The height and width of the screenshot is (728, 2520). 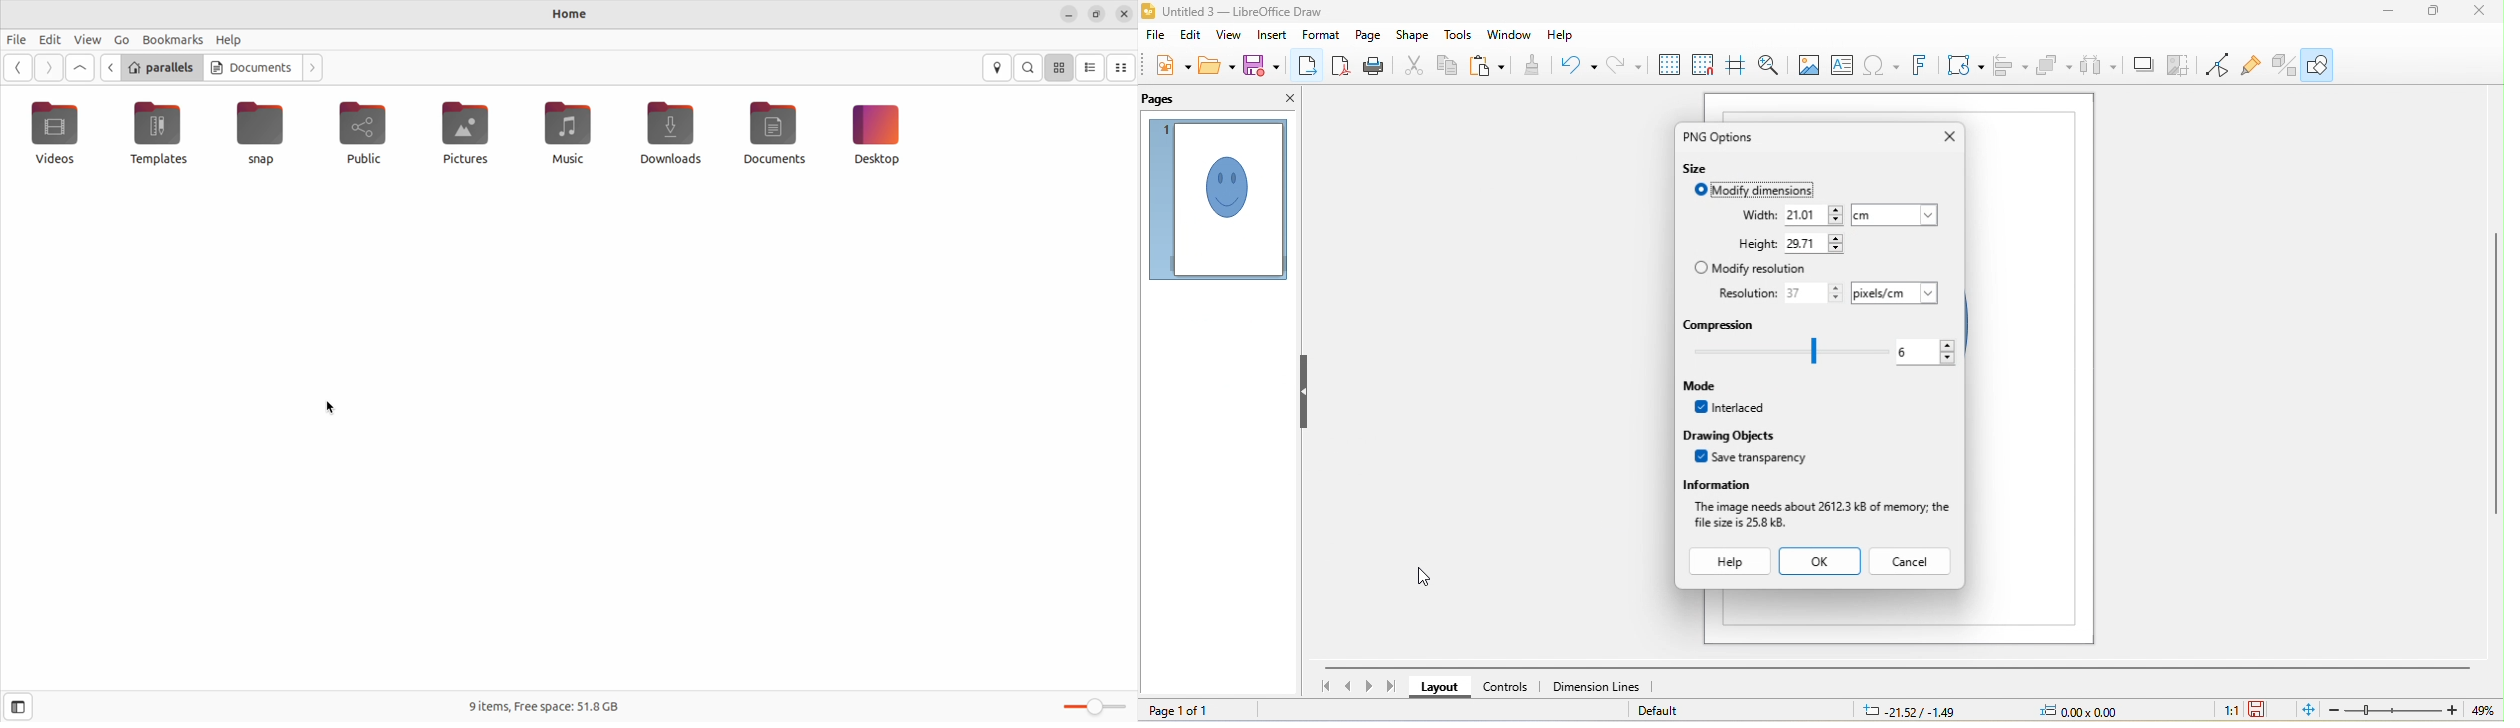 I want to click on paste, so click(x=1489, y=64).